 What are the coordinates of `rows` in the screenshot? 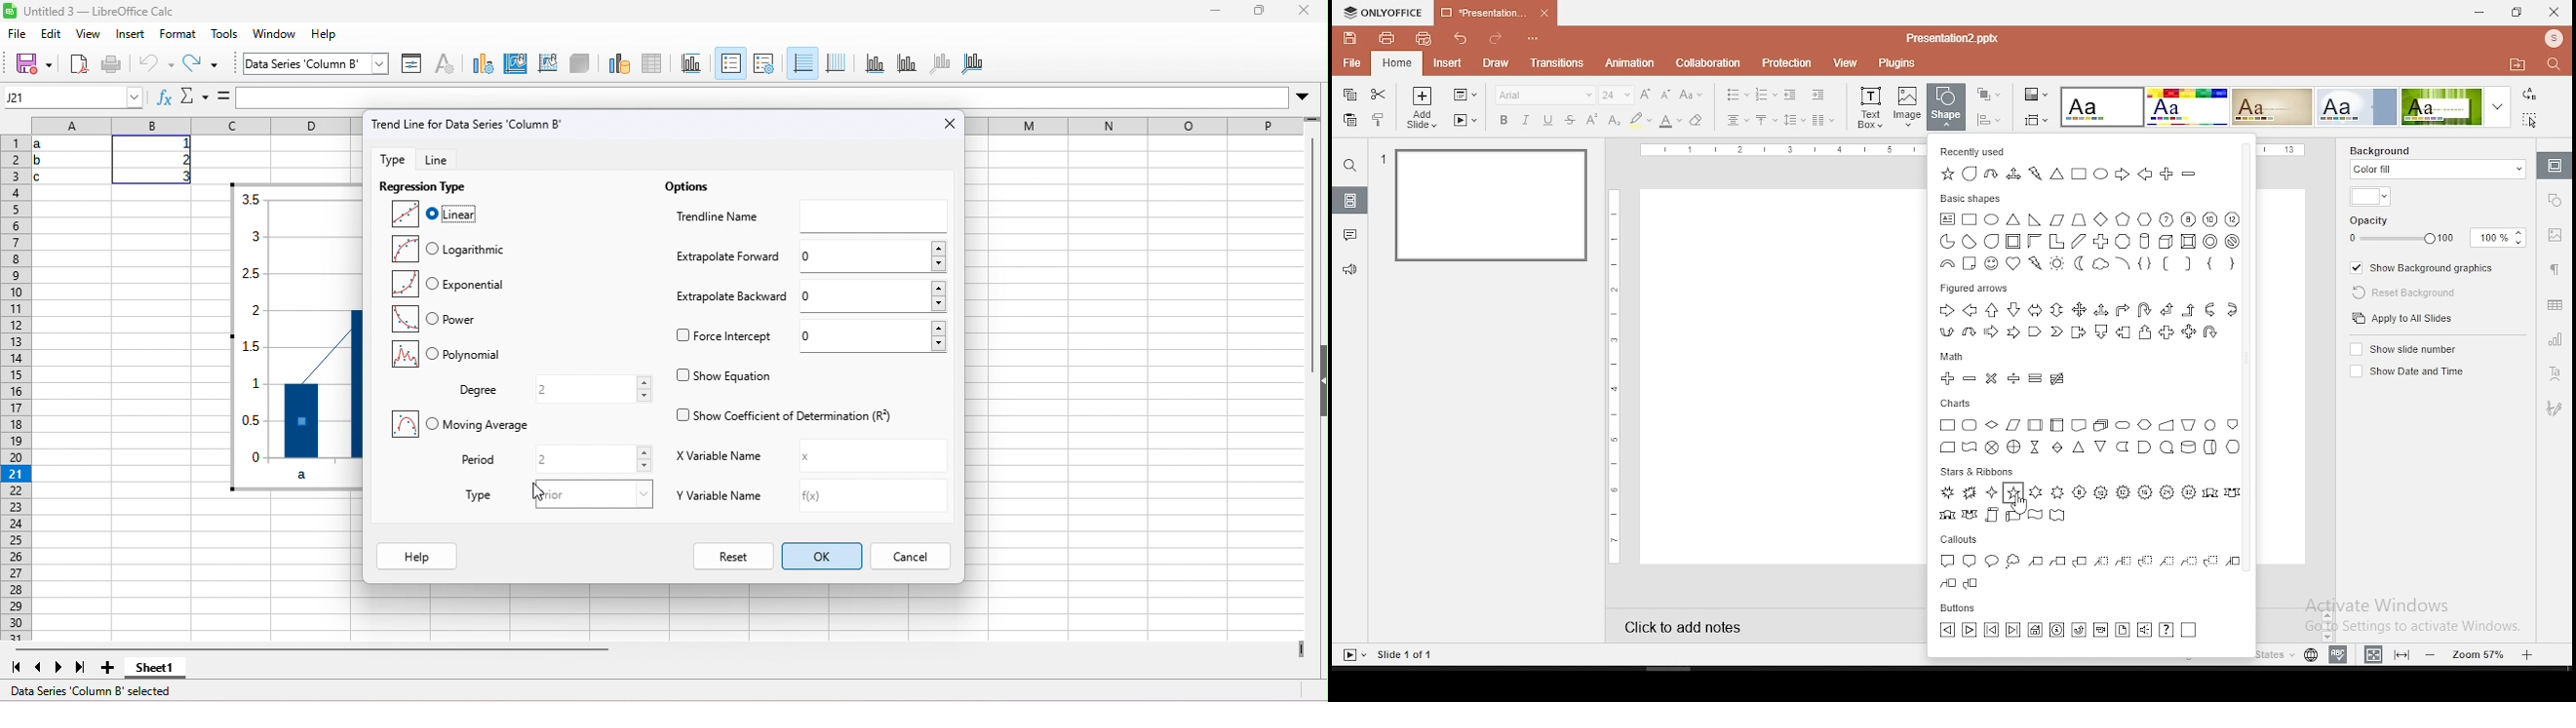 It's located at (13, 387).